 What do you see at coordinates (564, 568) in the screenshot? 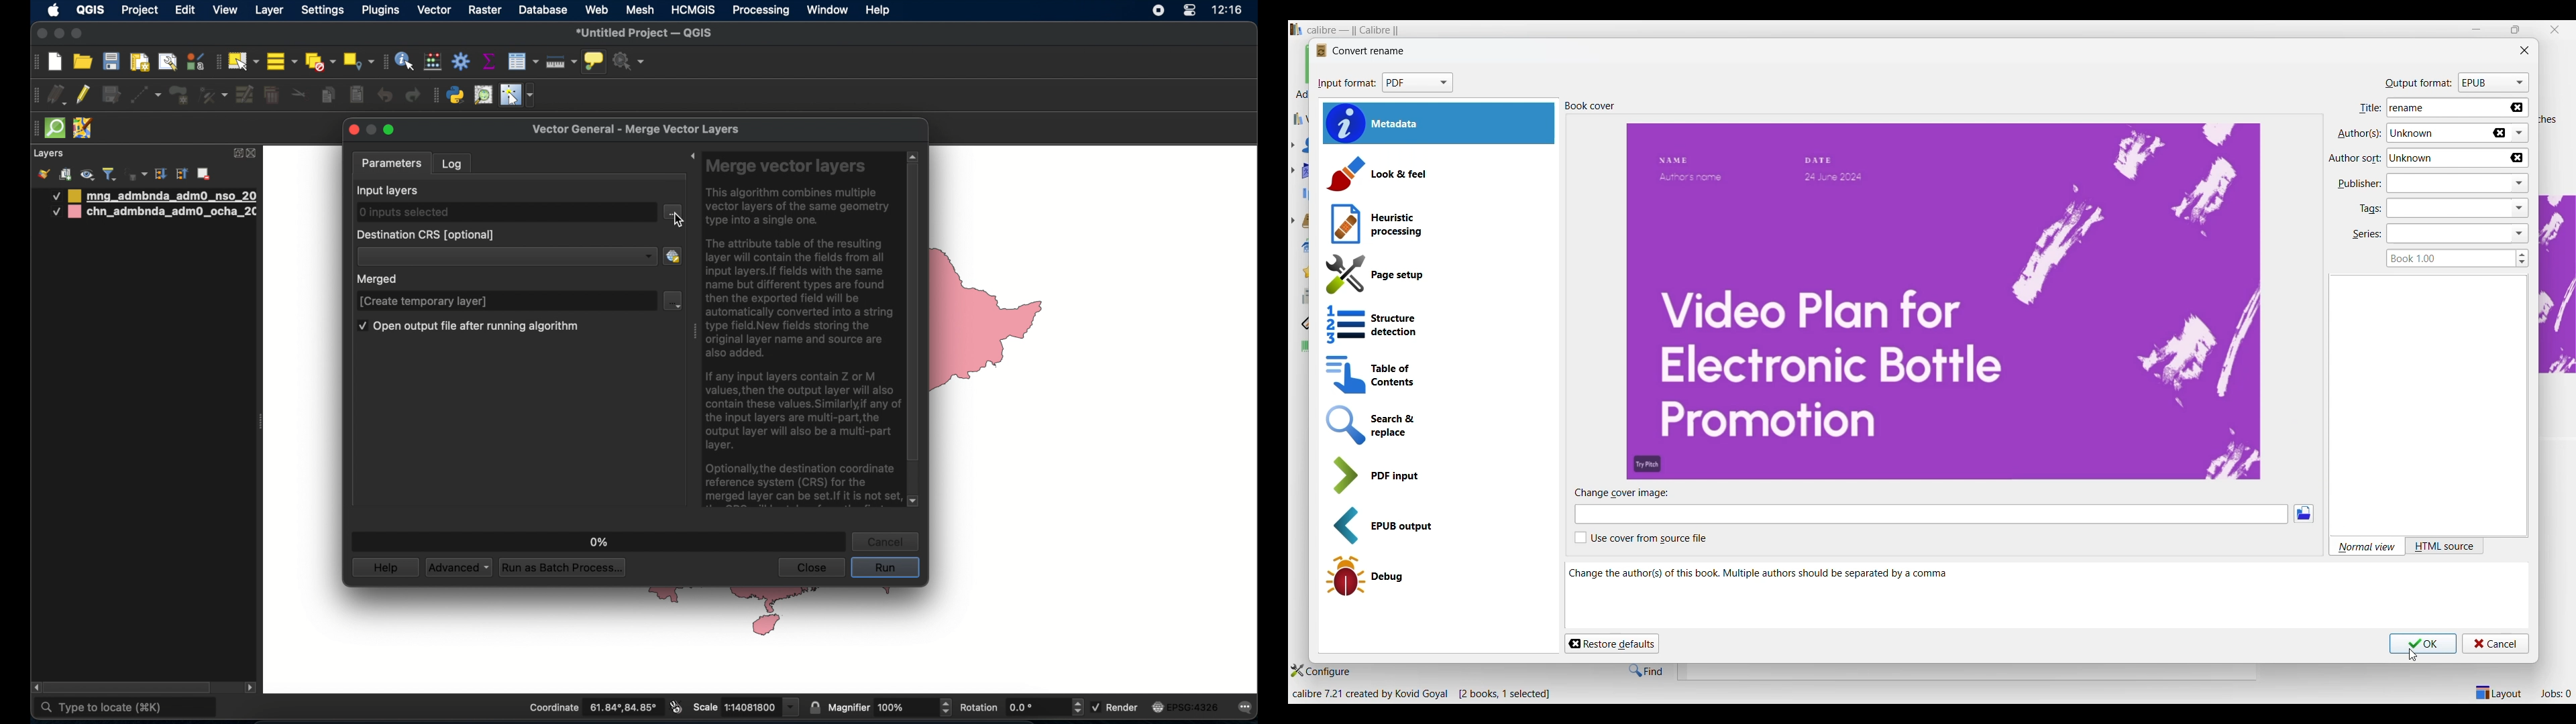
I see `run as batch process` at bounding box center [564, 568].